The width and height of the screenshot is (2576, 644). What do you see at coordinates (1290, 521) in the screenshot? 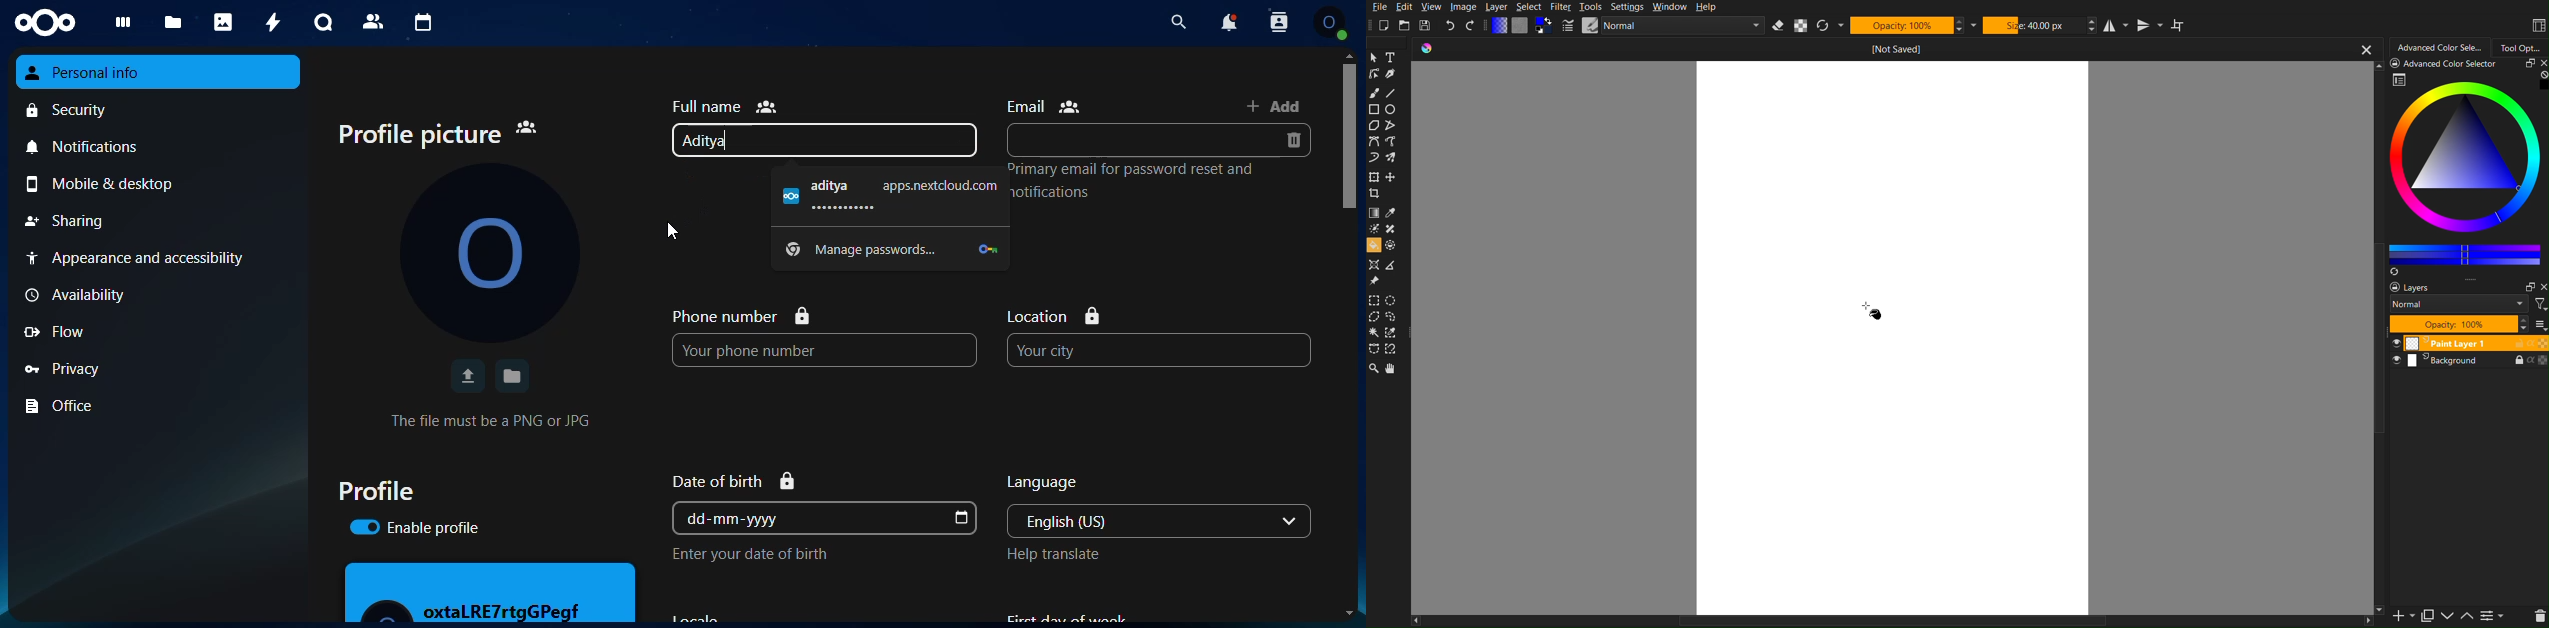
I see `drop down` at bounding box center [1290, 521].